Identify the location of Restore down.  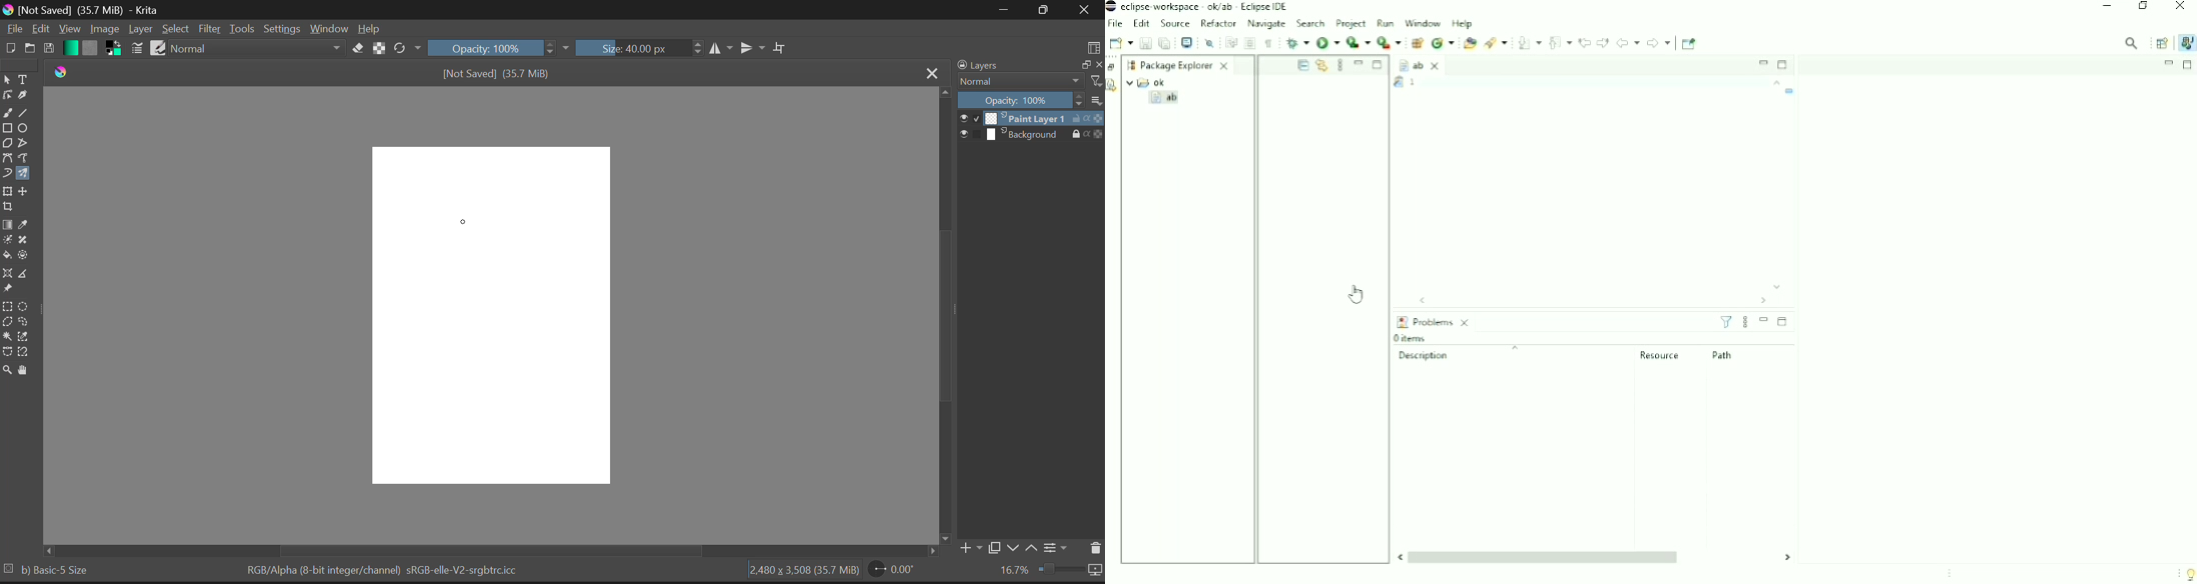
(2142, 7).